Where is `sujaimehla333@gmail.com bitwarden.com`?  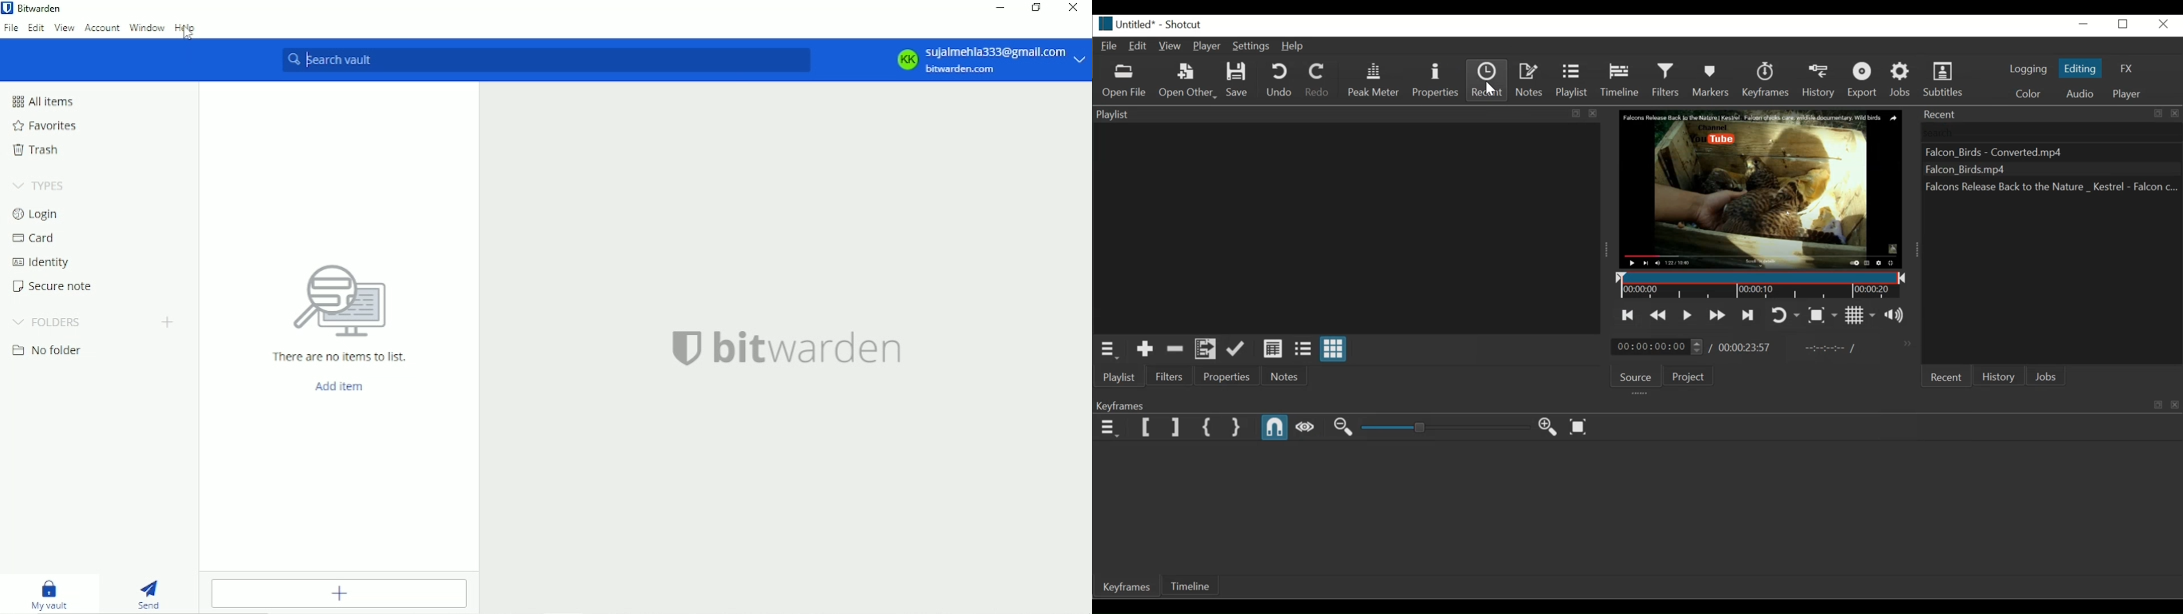
sujaimehla333@gmail.com bitwarden.com is located at coordinates (1007, 61).